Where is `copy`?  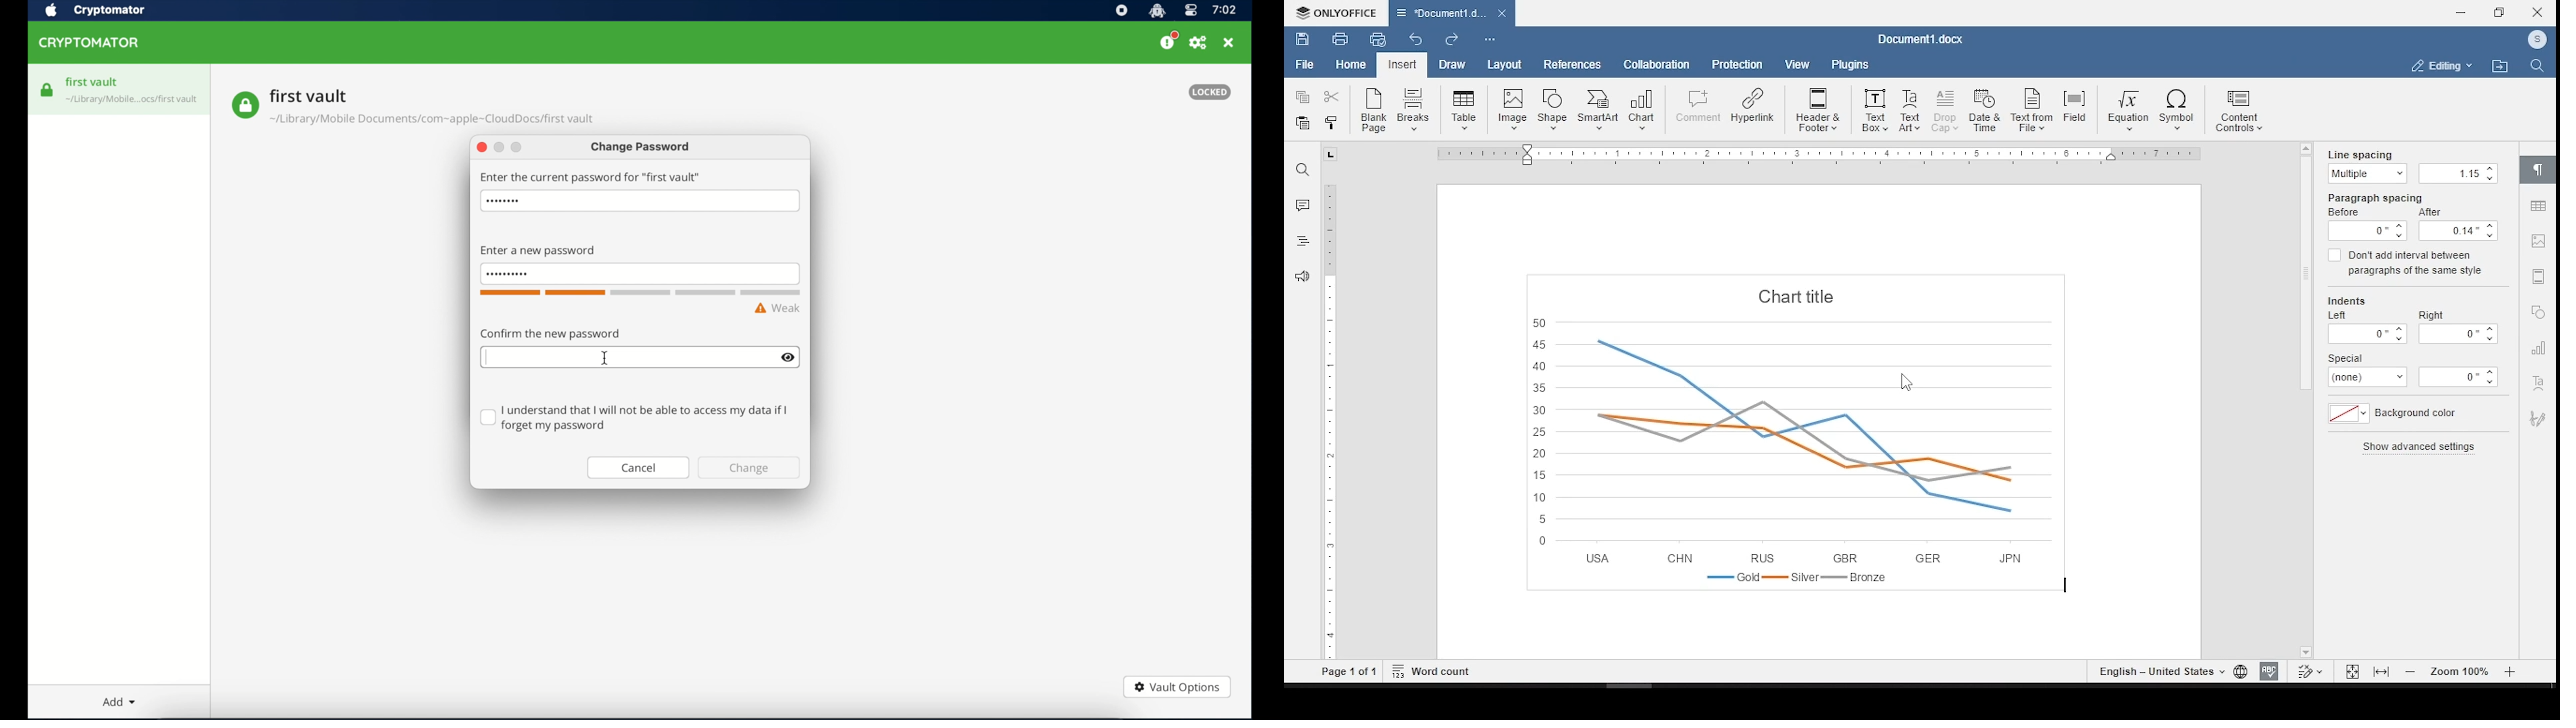 copy is located at coordinates (1302, 98).